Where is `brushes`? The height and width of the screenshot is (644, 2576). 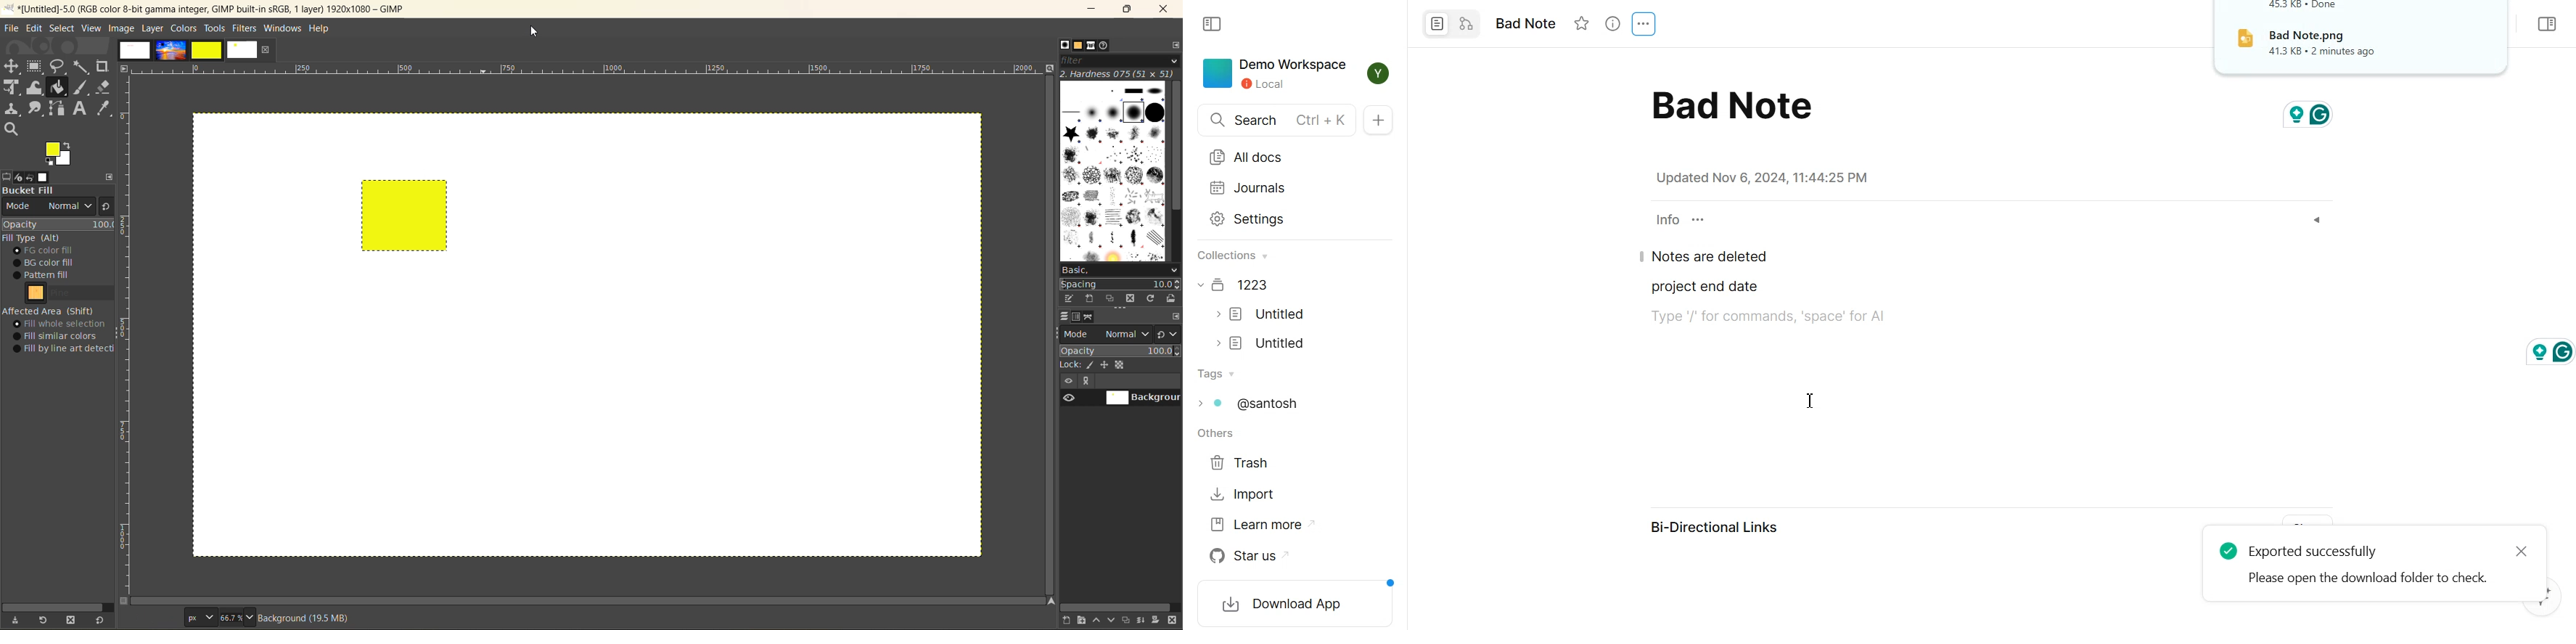
brushes is located at coordinates (1114, 171).